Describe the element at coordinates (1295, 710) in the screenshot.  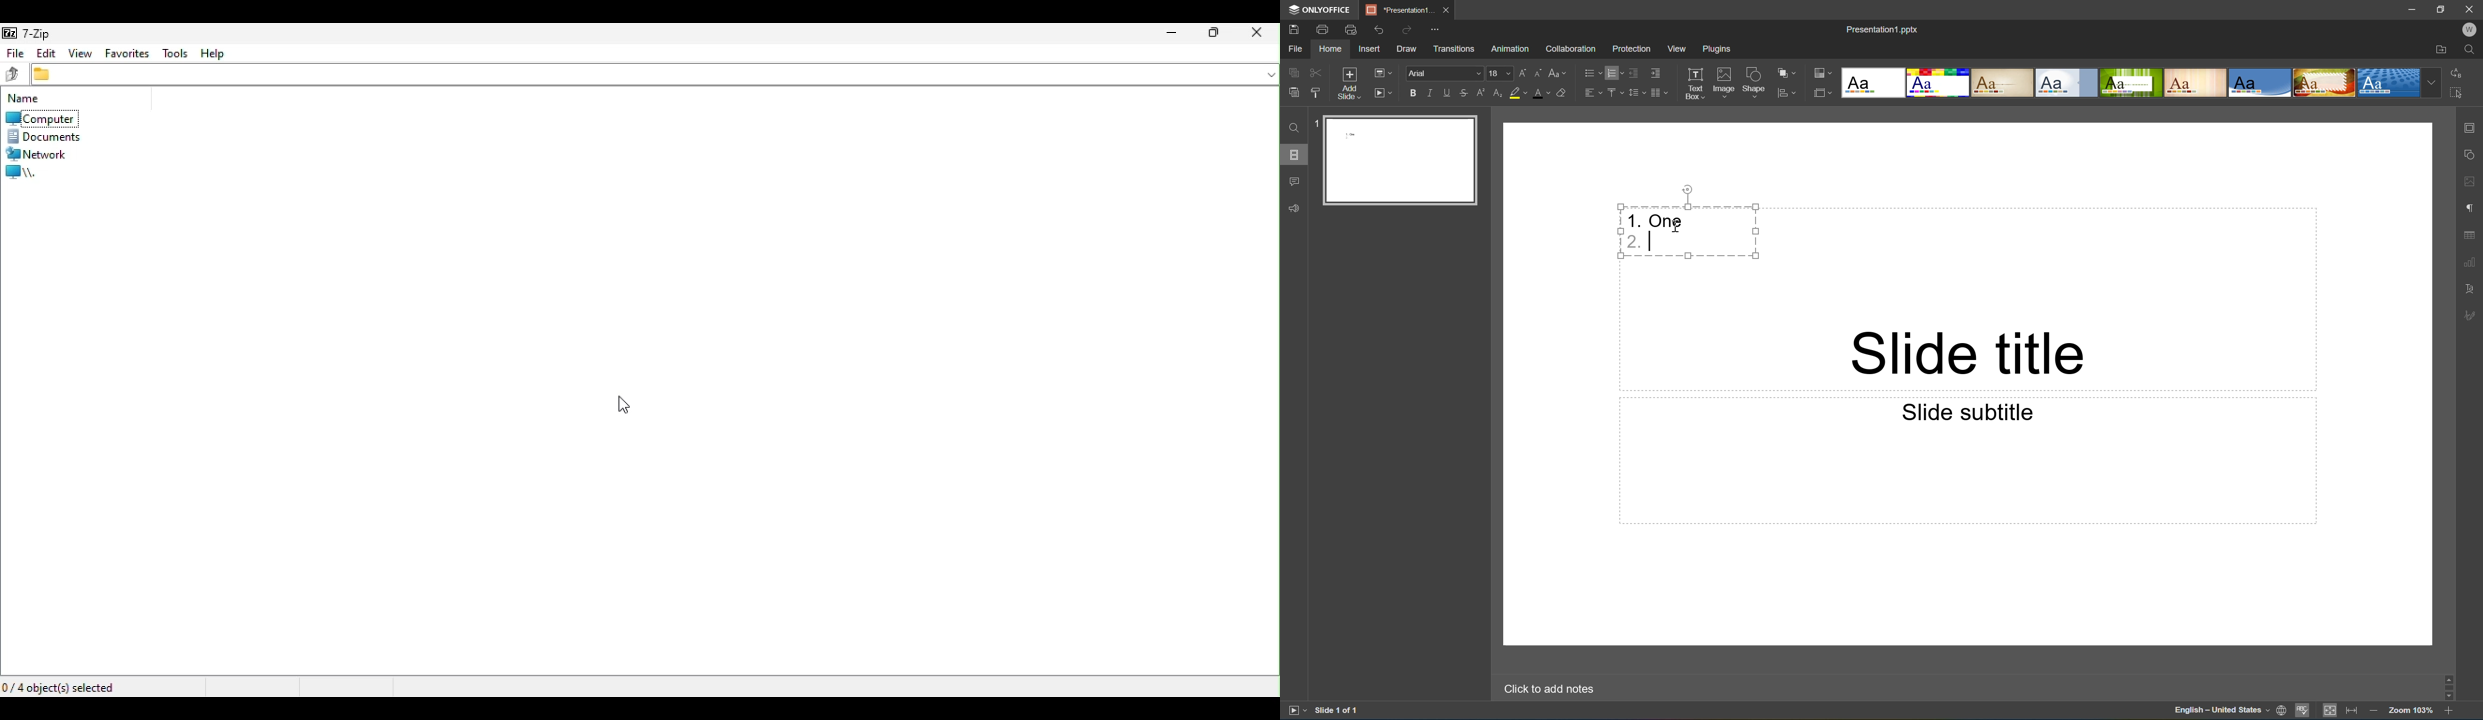
I see `Slide show` at that location.